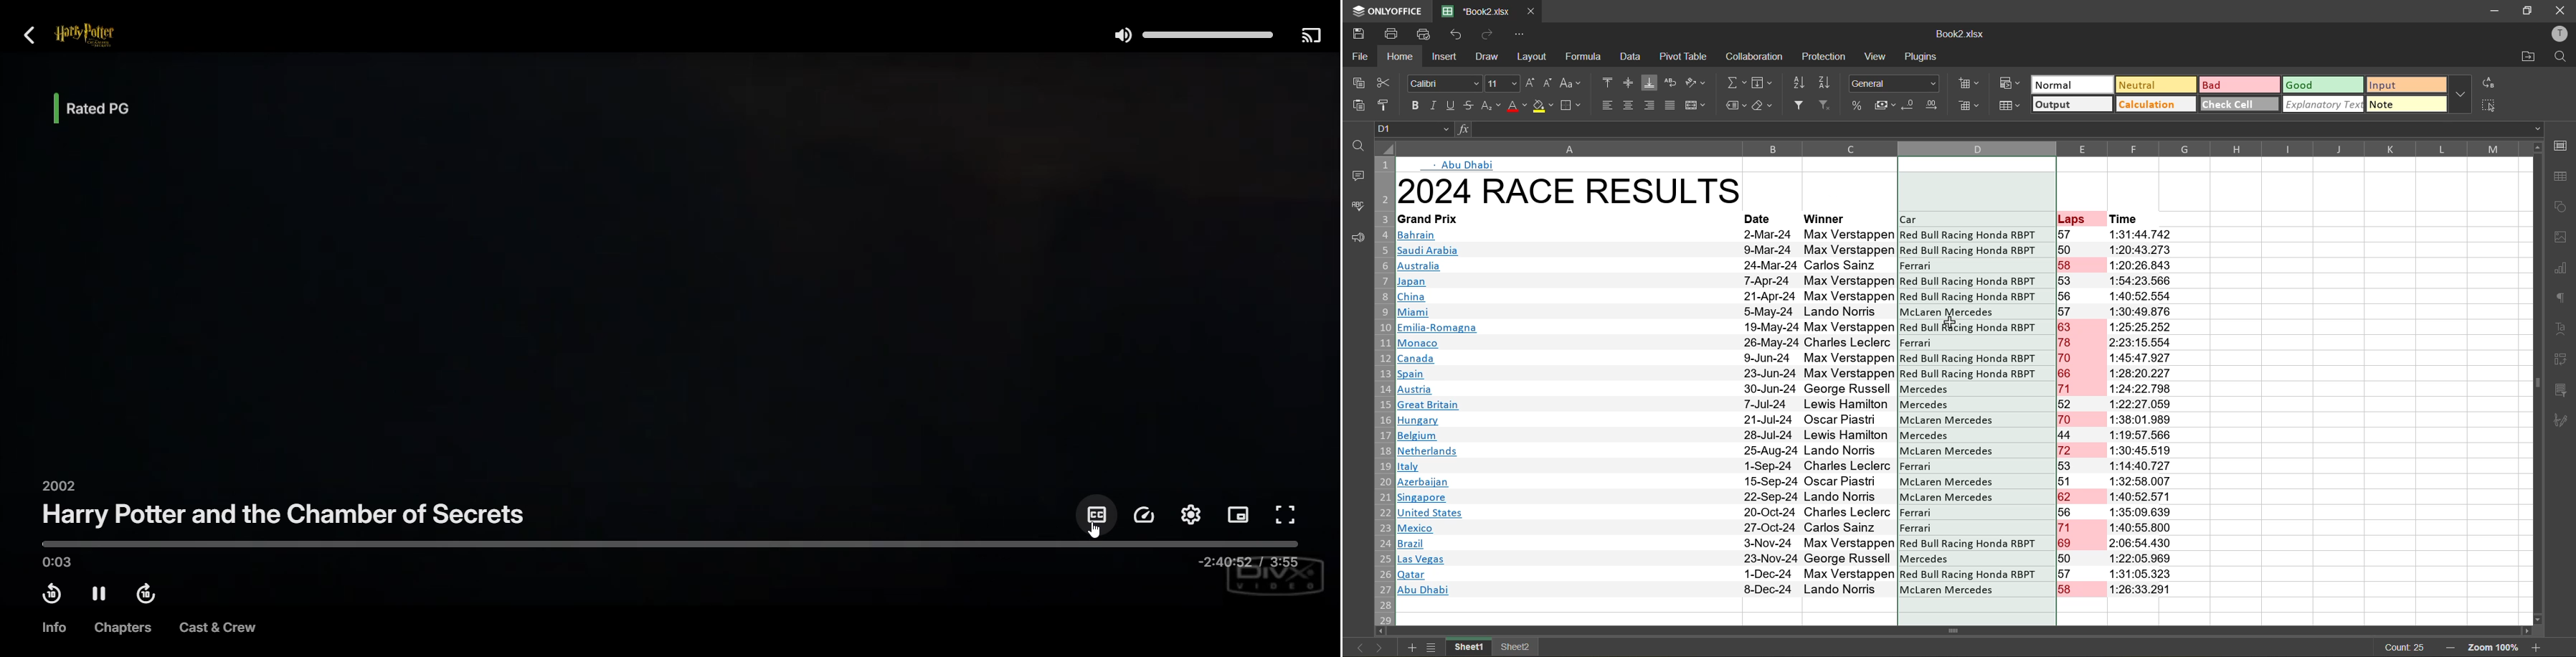 This screenshot has width=2576, height=672. What do you see at coordinates (2564, 239) in the screenshot?
I see `images` at bounding box center [2564, 239].